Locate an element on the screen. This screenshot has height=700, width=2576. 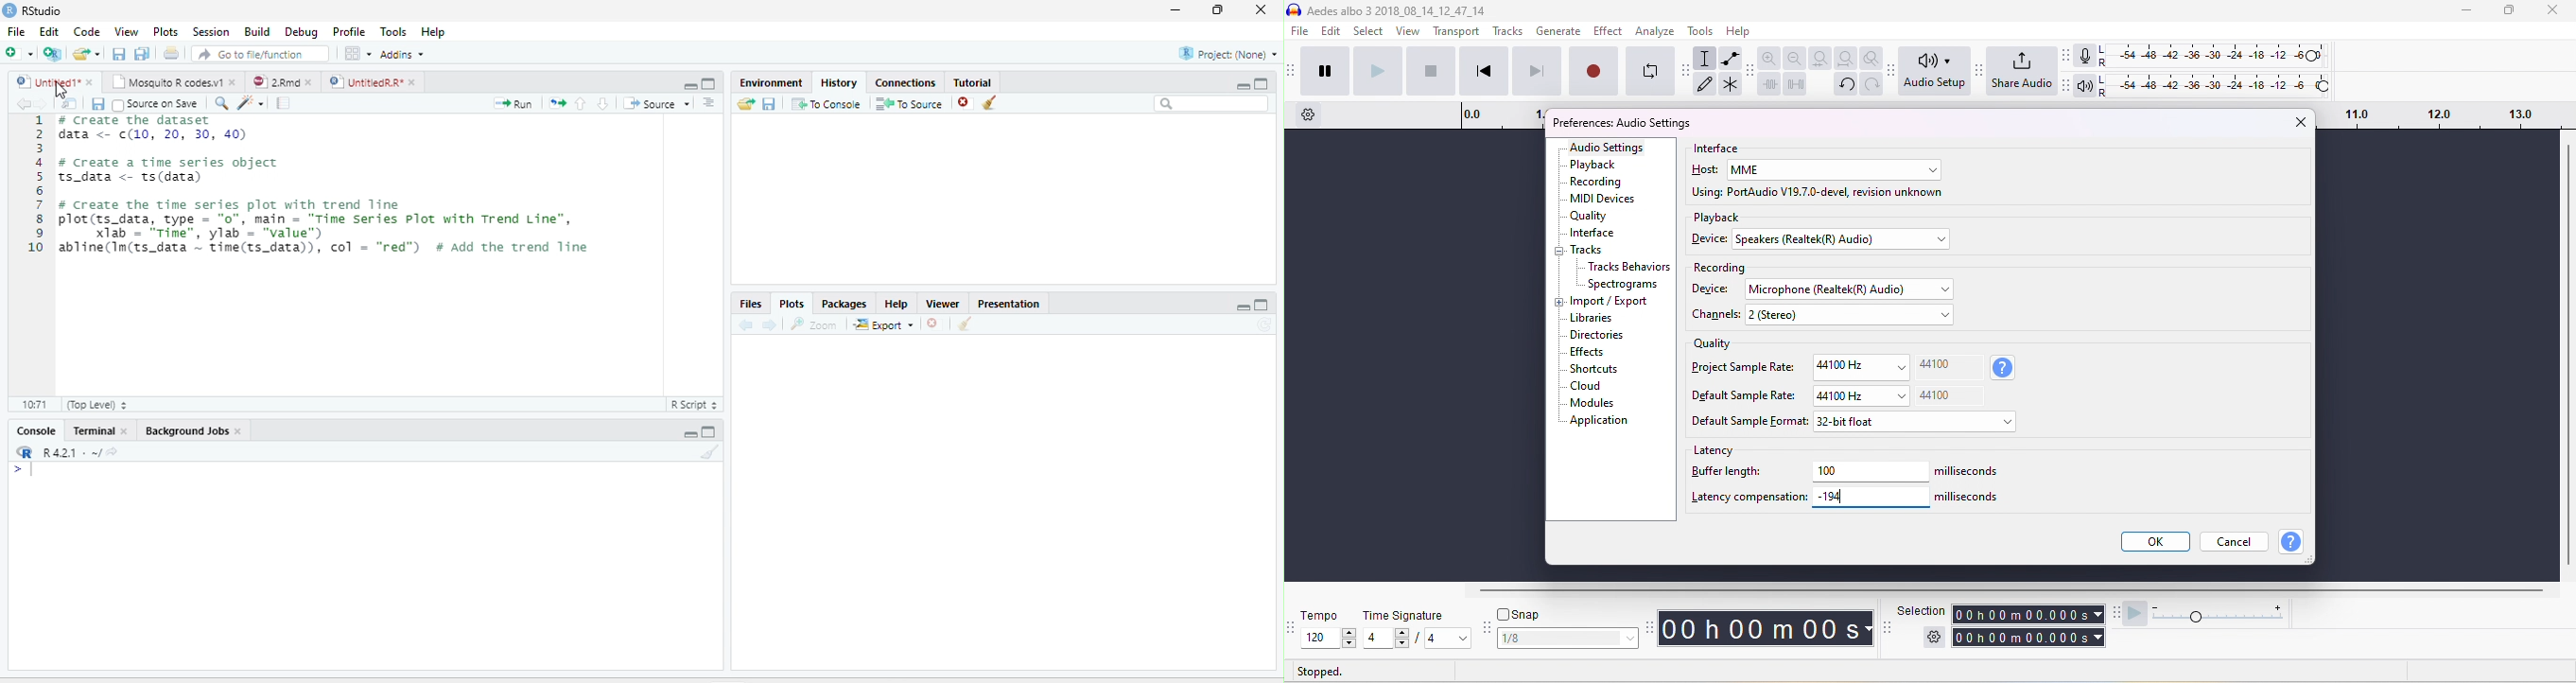
Profile is located at coordinates (347, 32).